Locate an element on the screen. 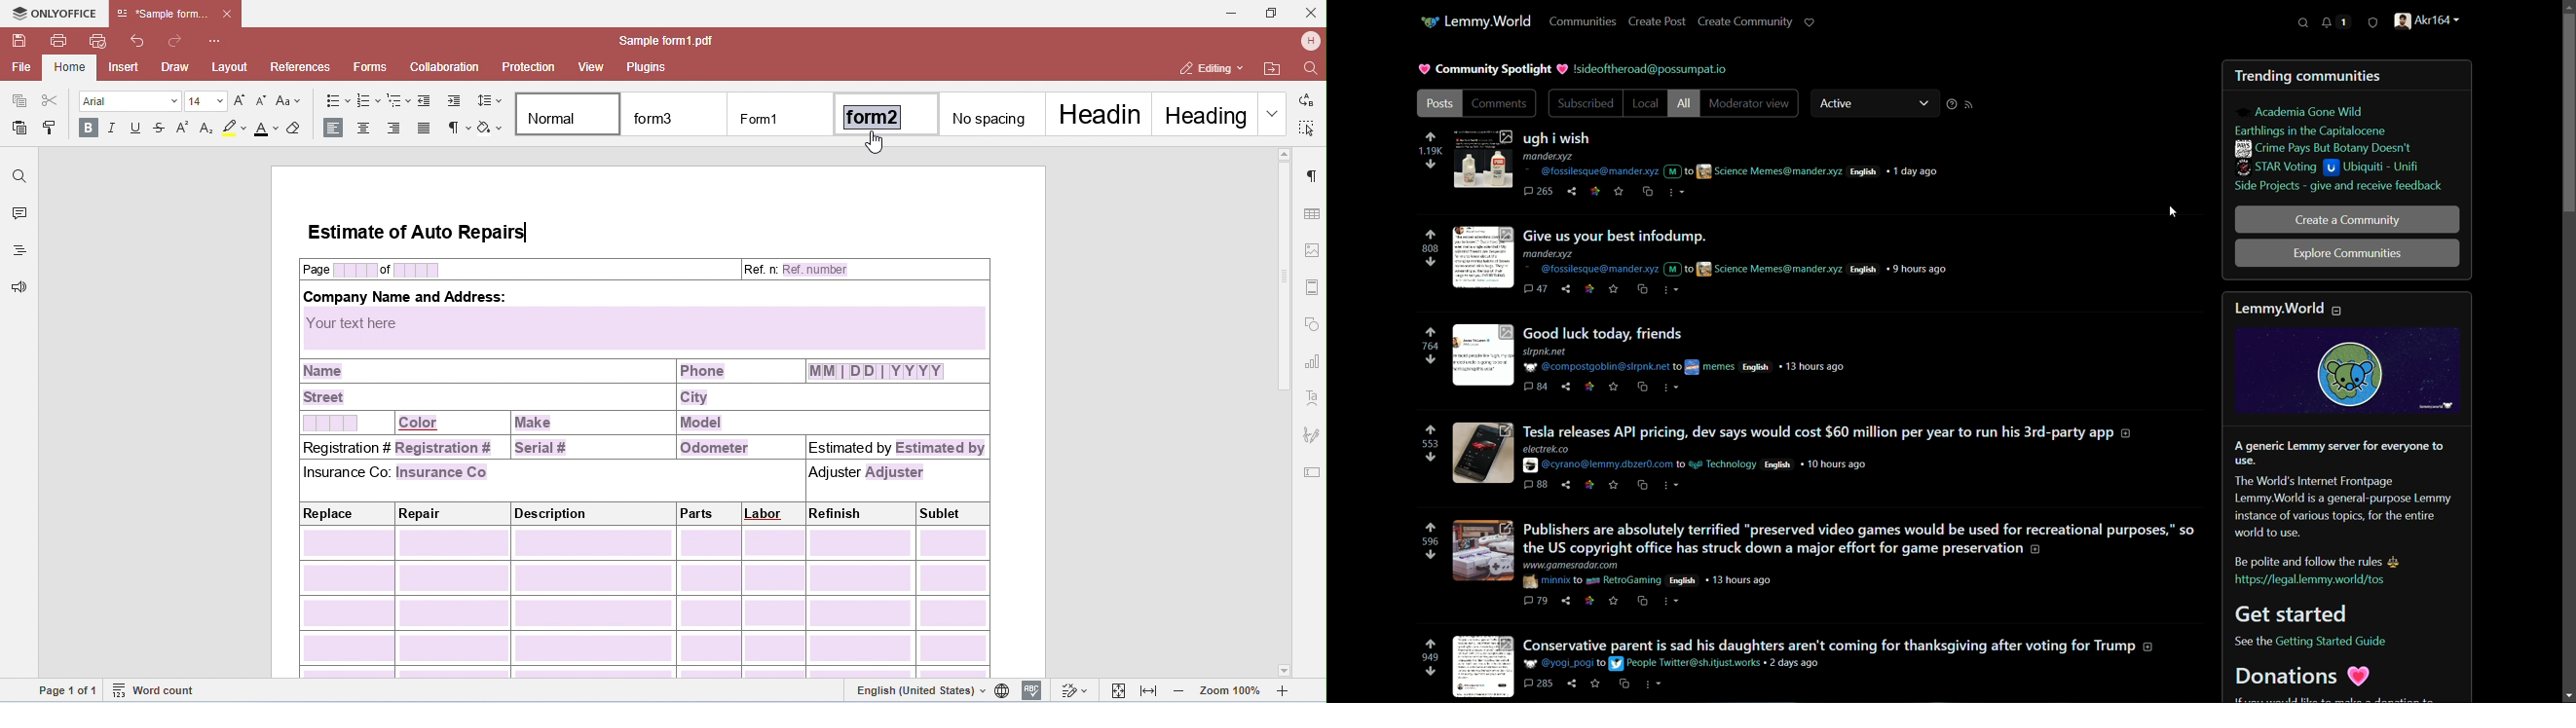 The width and height of the screenshot is (2576, 728). 84 comments is located at coordinates (1536, 387).